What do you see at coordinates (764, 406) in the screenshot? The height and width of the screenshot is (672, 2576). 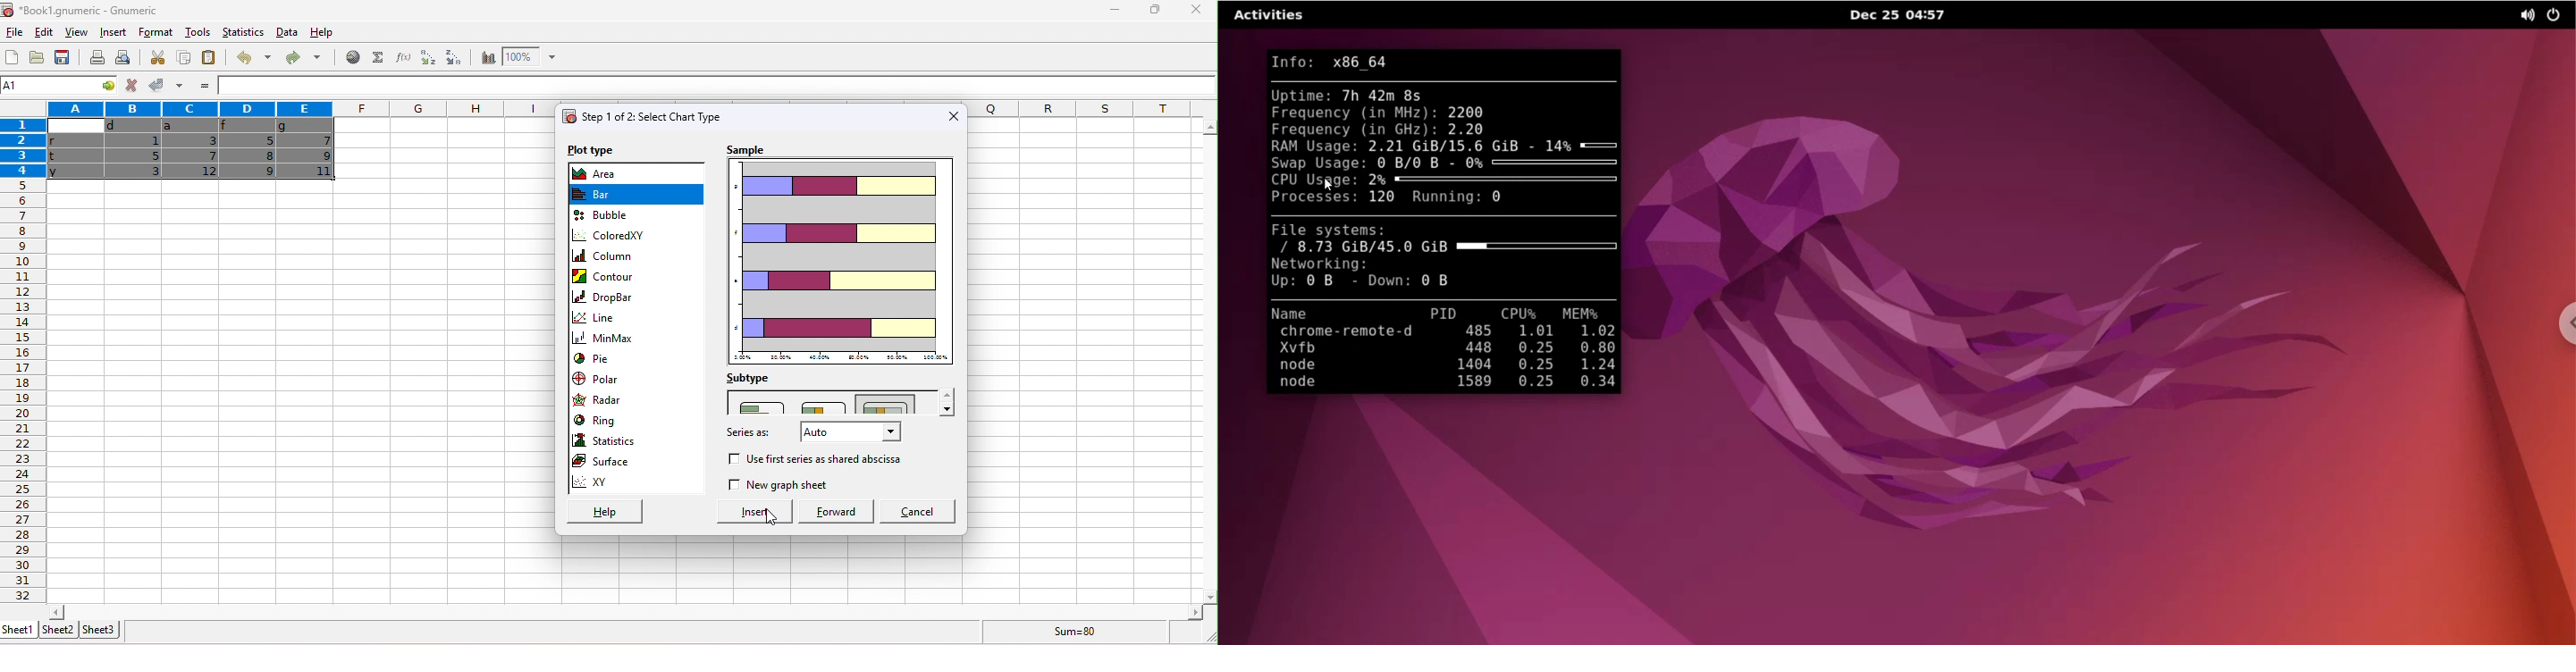 I see `adjacent bar` at bounding box center [764, 406].